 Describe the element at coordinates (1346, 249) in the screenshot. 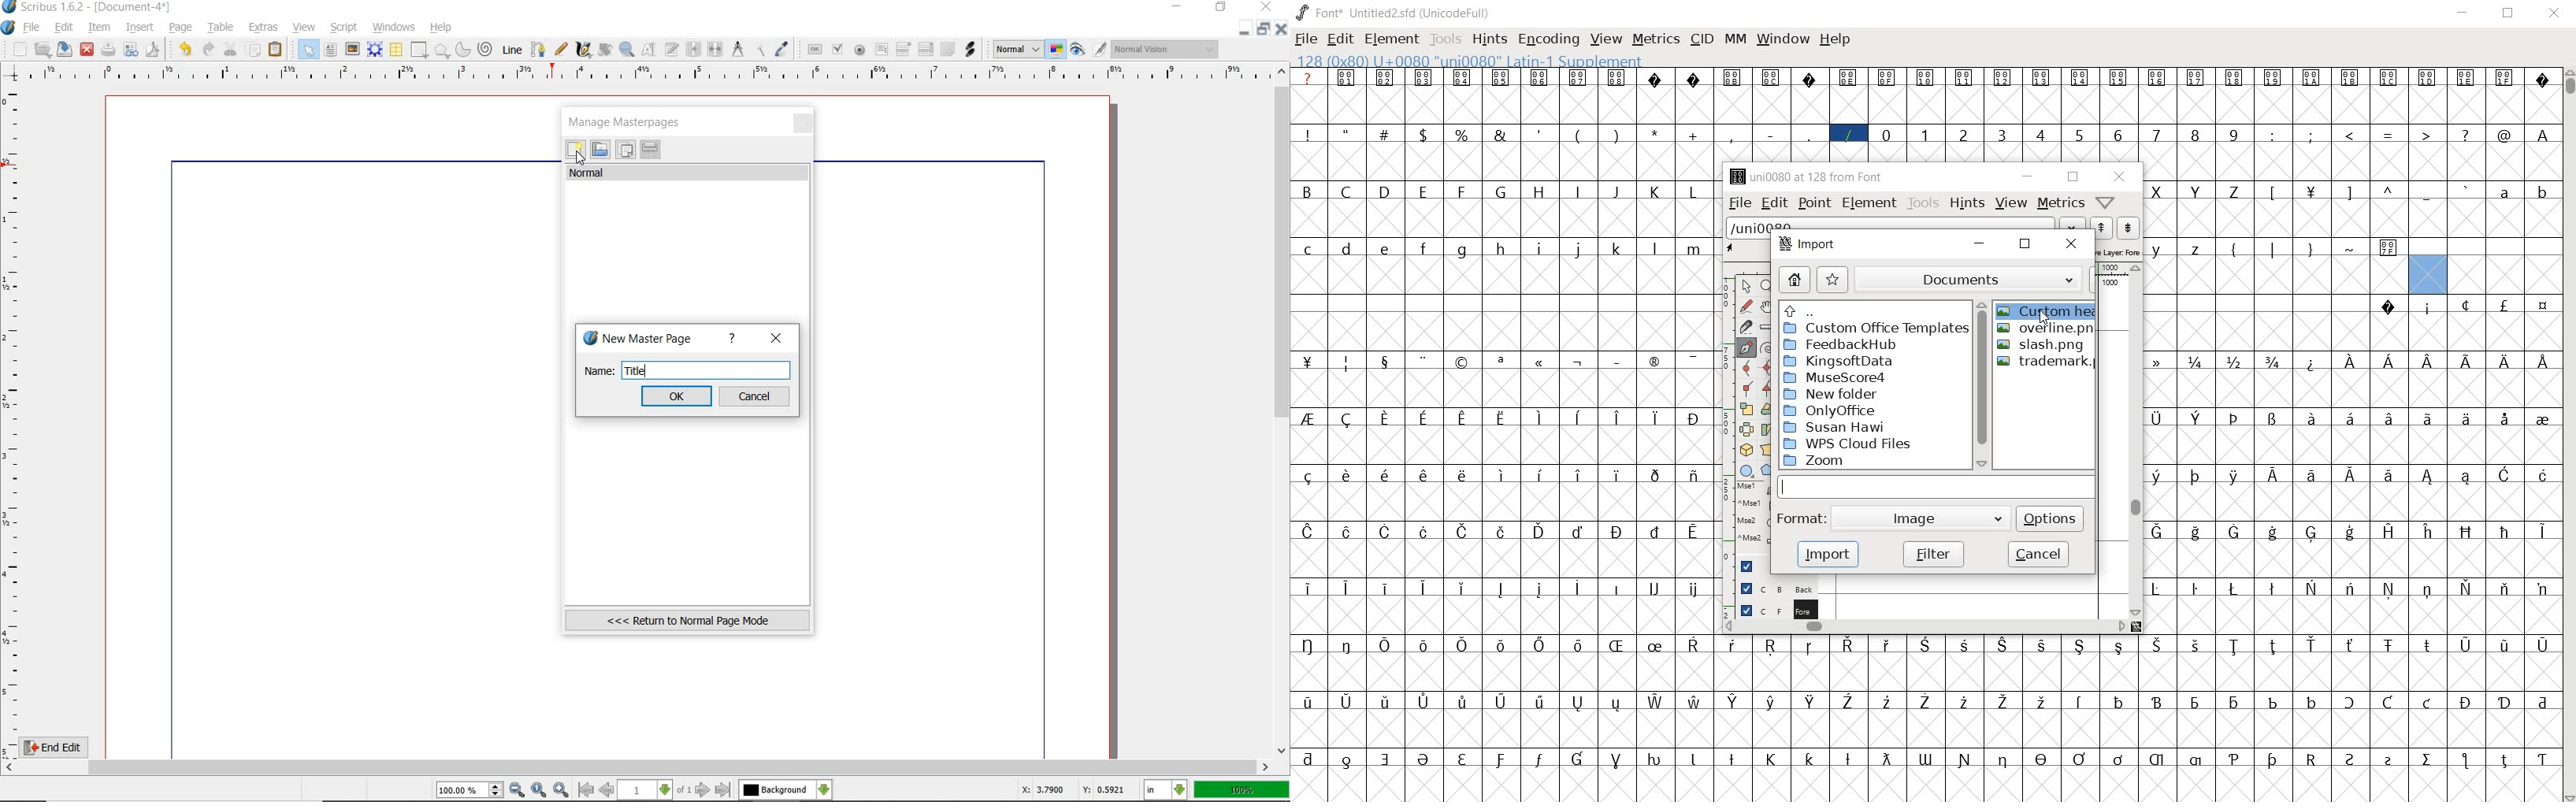

I see `glyph` at that location.